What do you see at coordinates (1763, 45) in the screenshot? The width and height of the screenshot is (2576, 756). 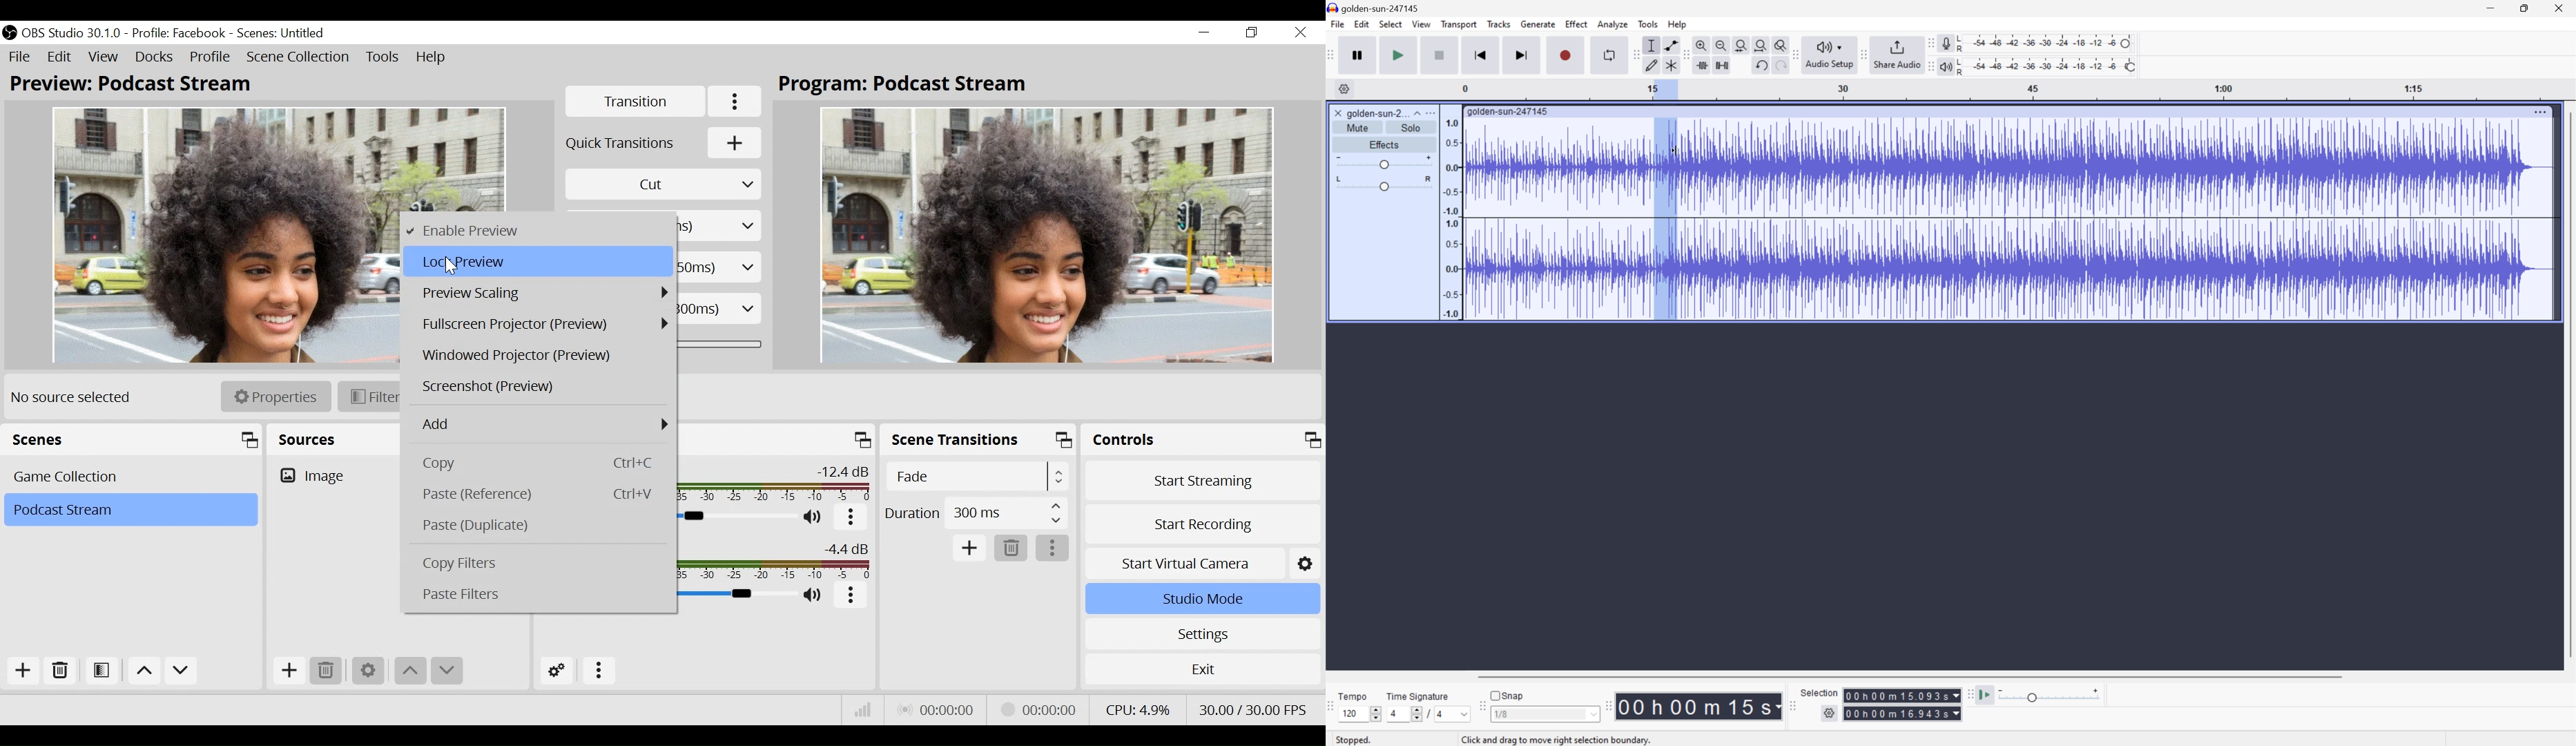 I see `Fit project to width` at bounding box center [1763, 45].